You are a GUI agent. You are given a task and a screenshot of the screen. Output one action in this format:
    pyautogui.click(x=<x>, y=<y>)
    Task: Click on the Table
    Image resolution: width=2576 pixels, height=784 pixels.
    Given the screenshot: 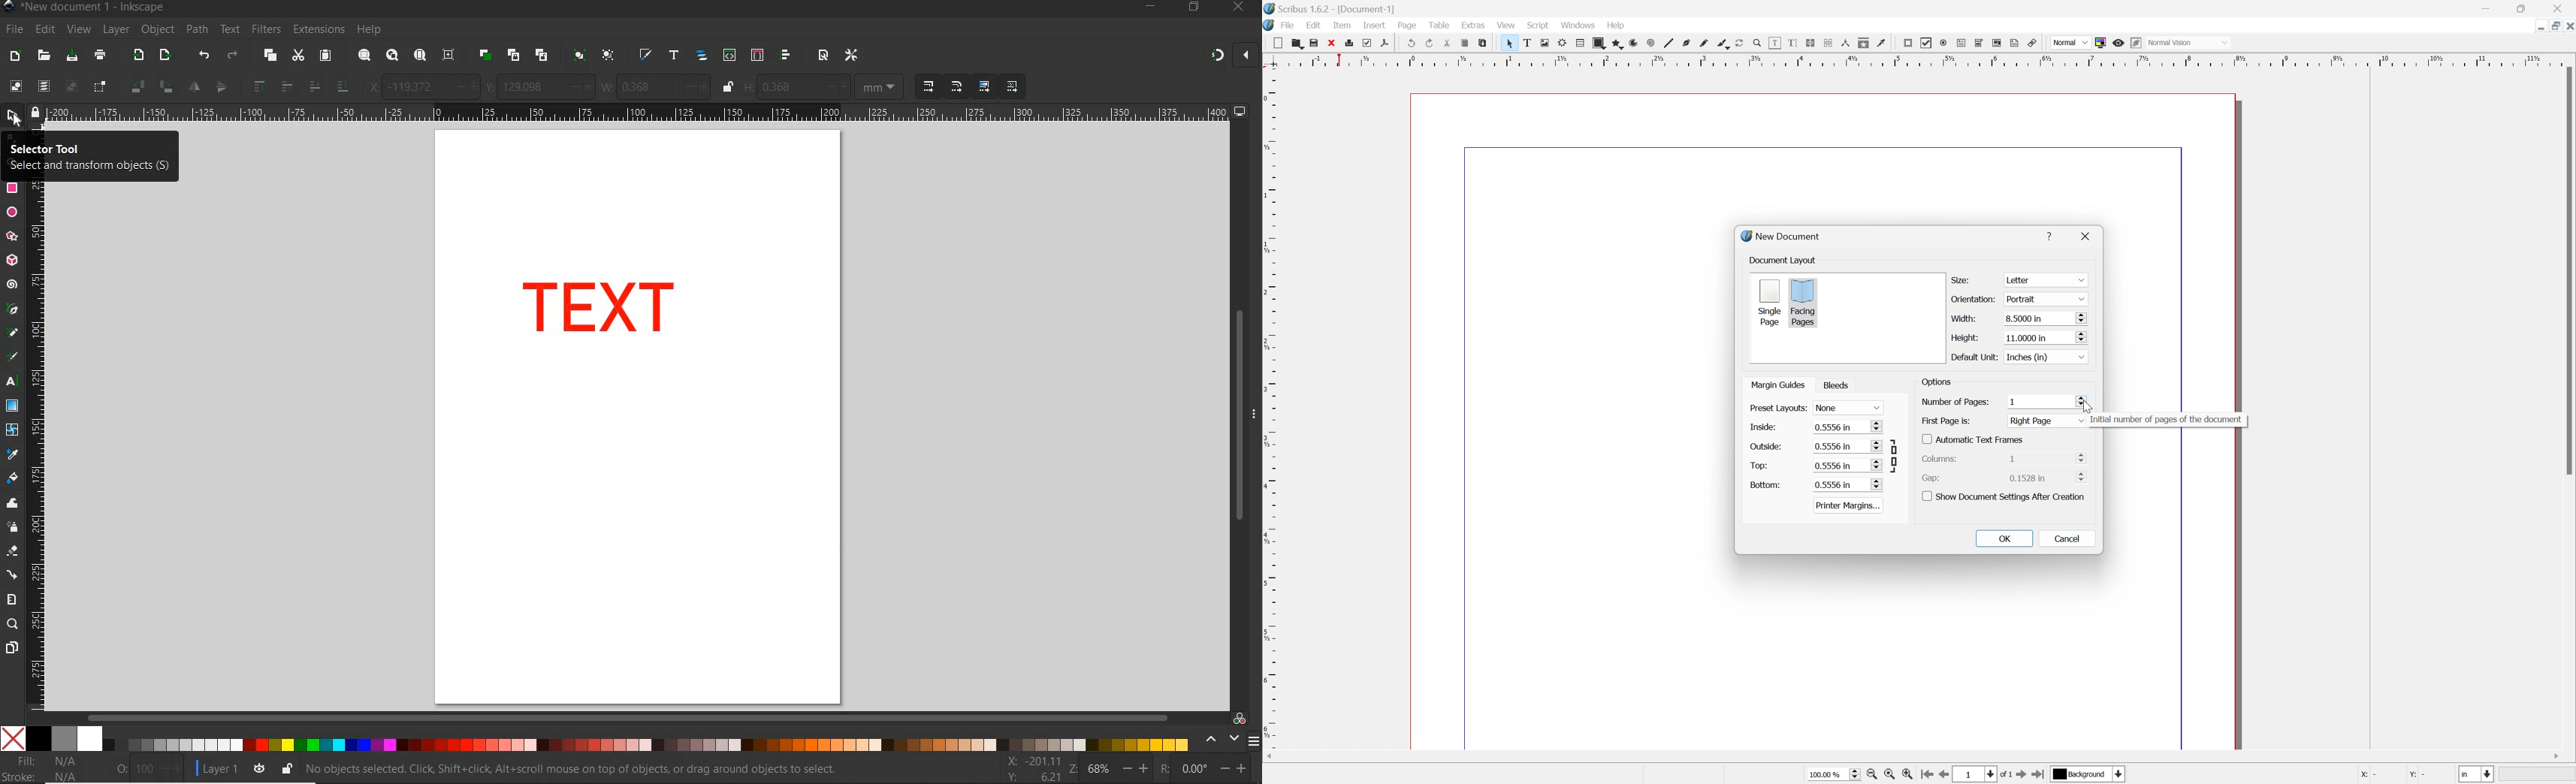 What is the action you would take?
    pyautogui.click(x=1578, y=43)
    